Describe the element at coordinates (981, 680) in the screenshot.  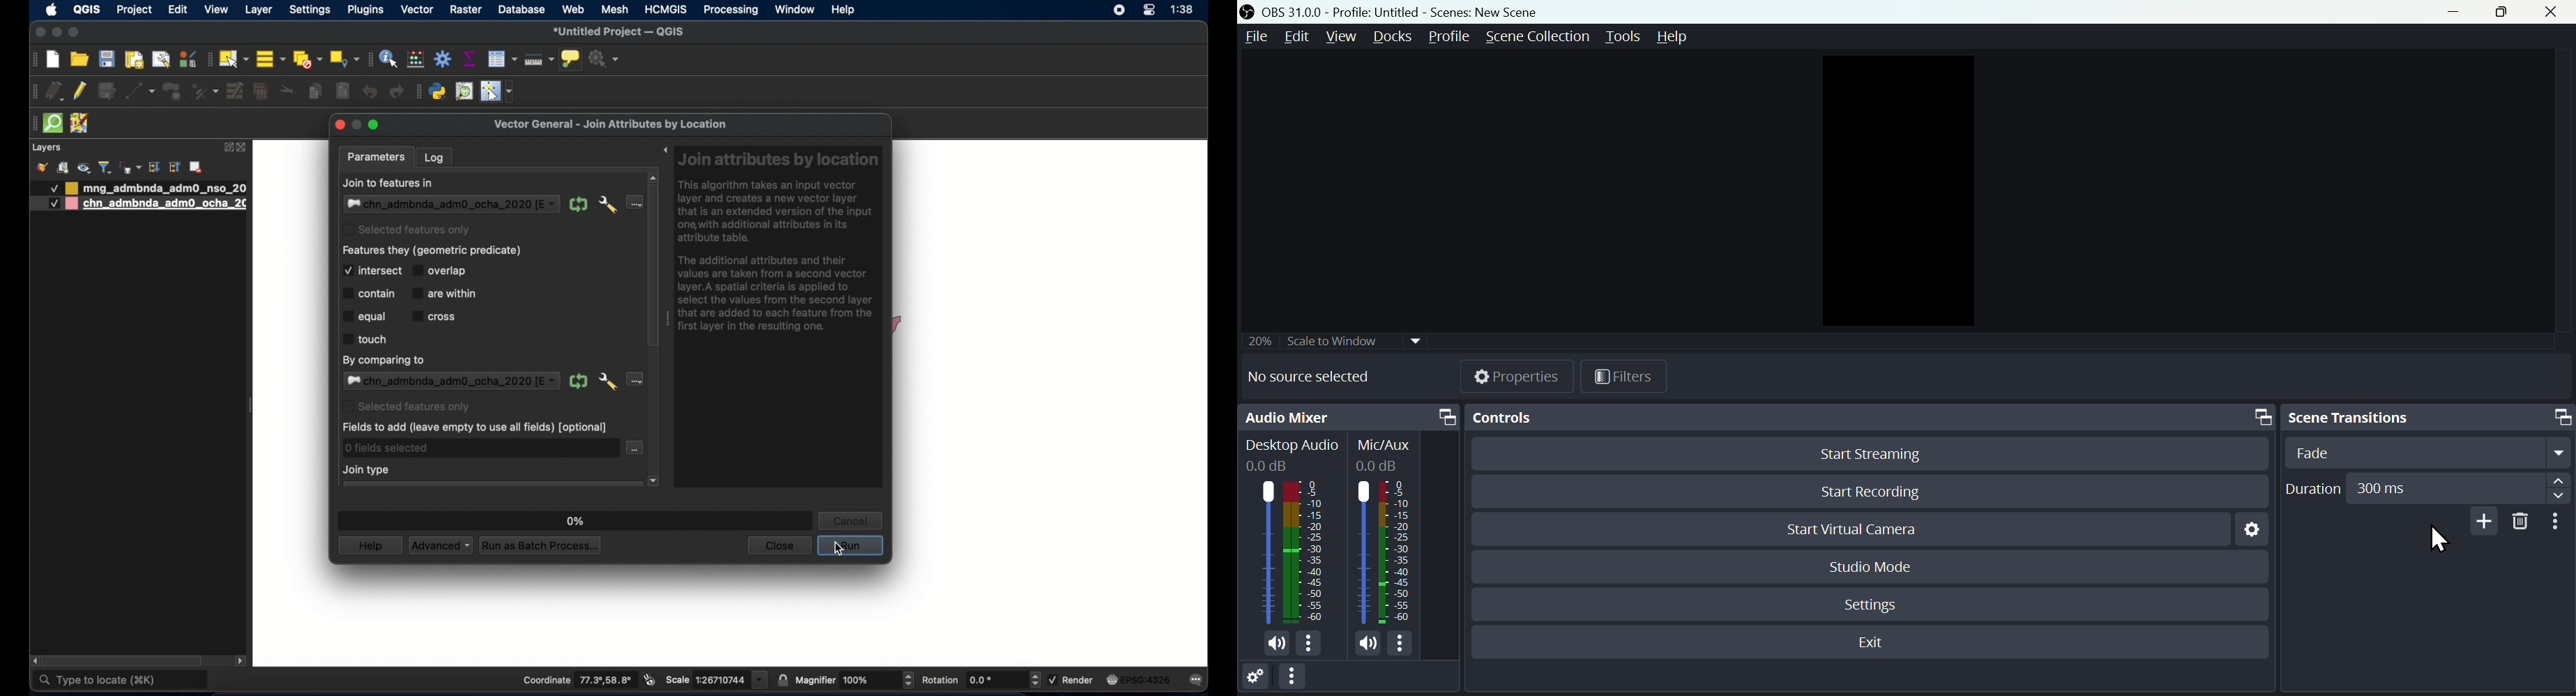
I see `rotation` at that location.